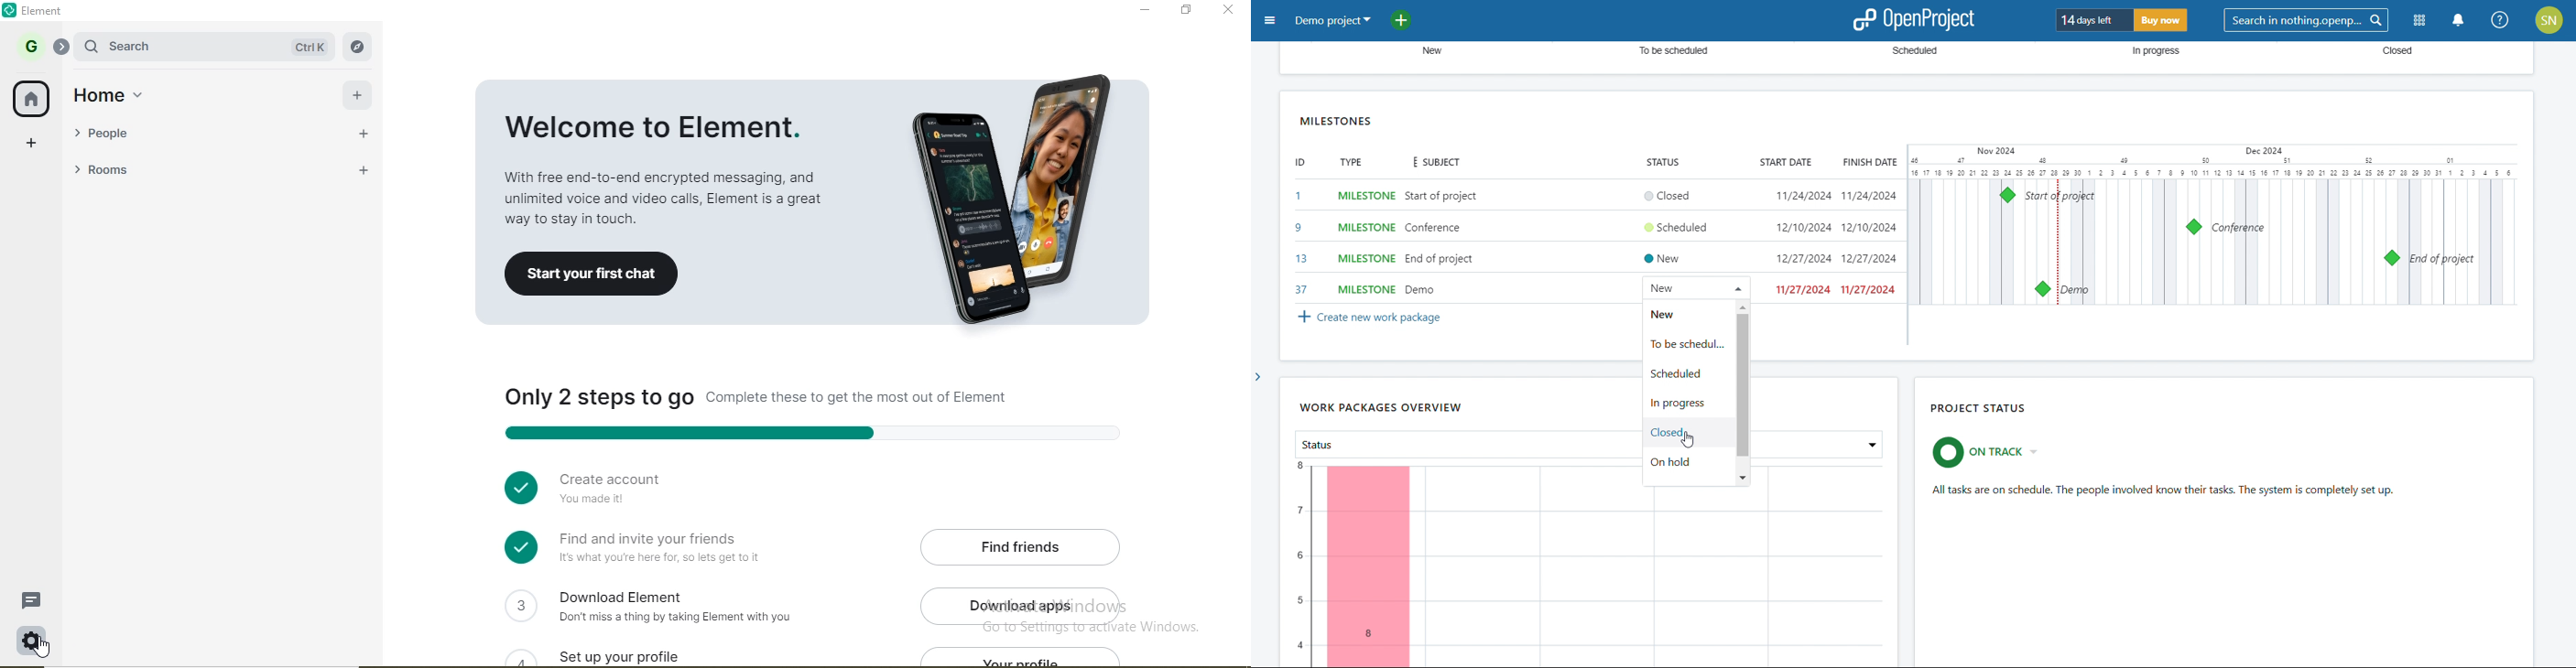 This screenshot has height=672, width=2576. I want to click on cursor, so click(44, 648).